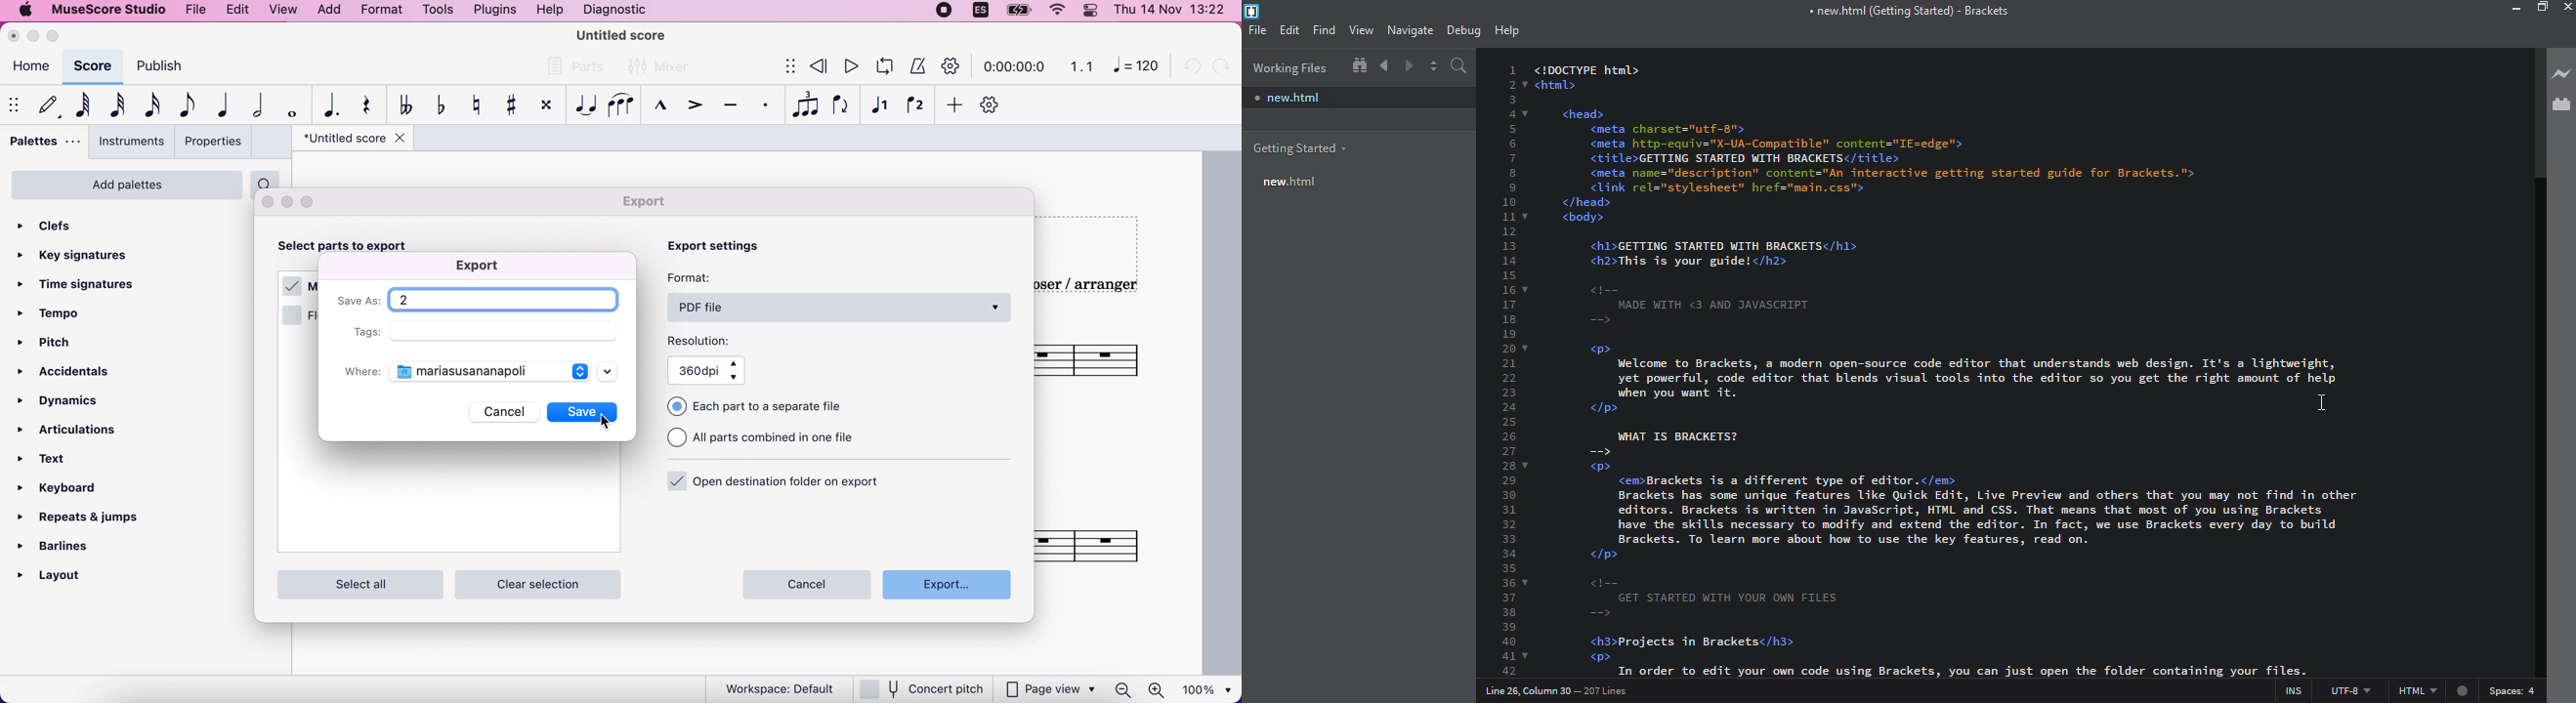  What do you see at coordinates (725, 250) in the screenshot?
I see `export settings` at bounding box center [725, 250].